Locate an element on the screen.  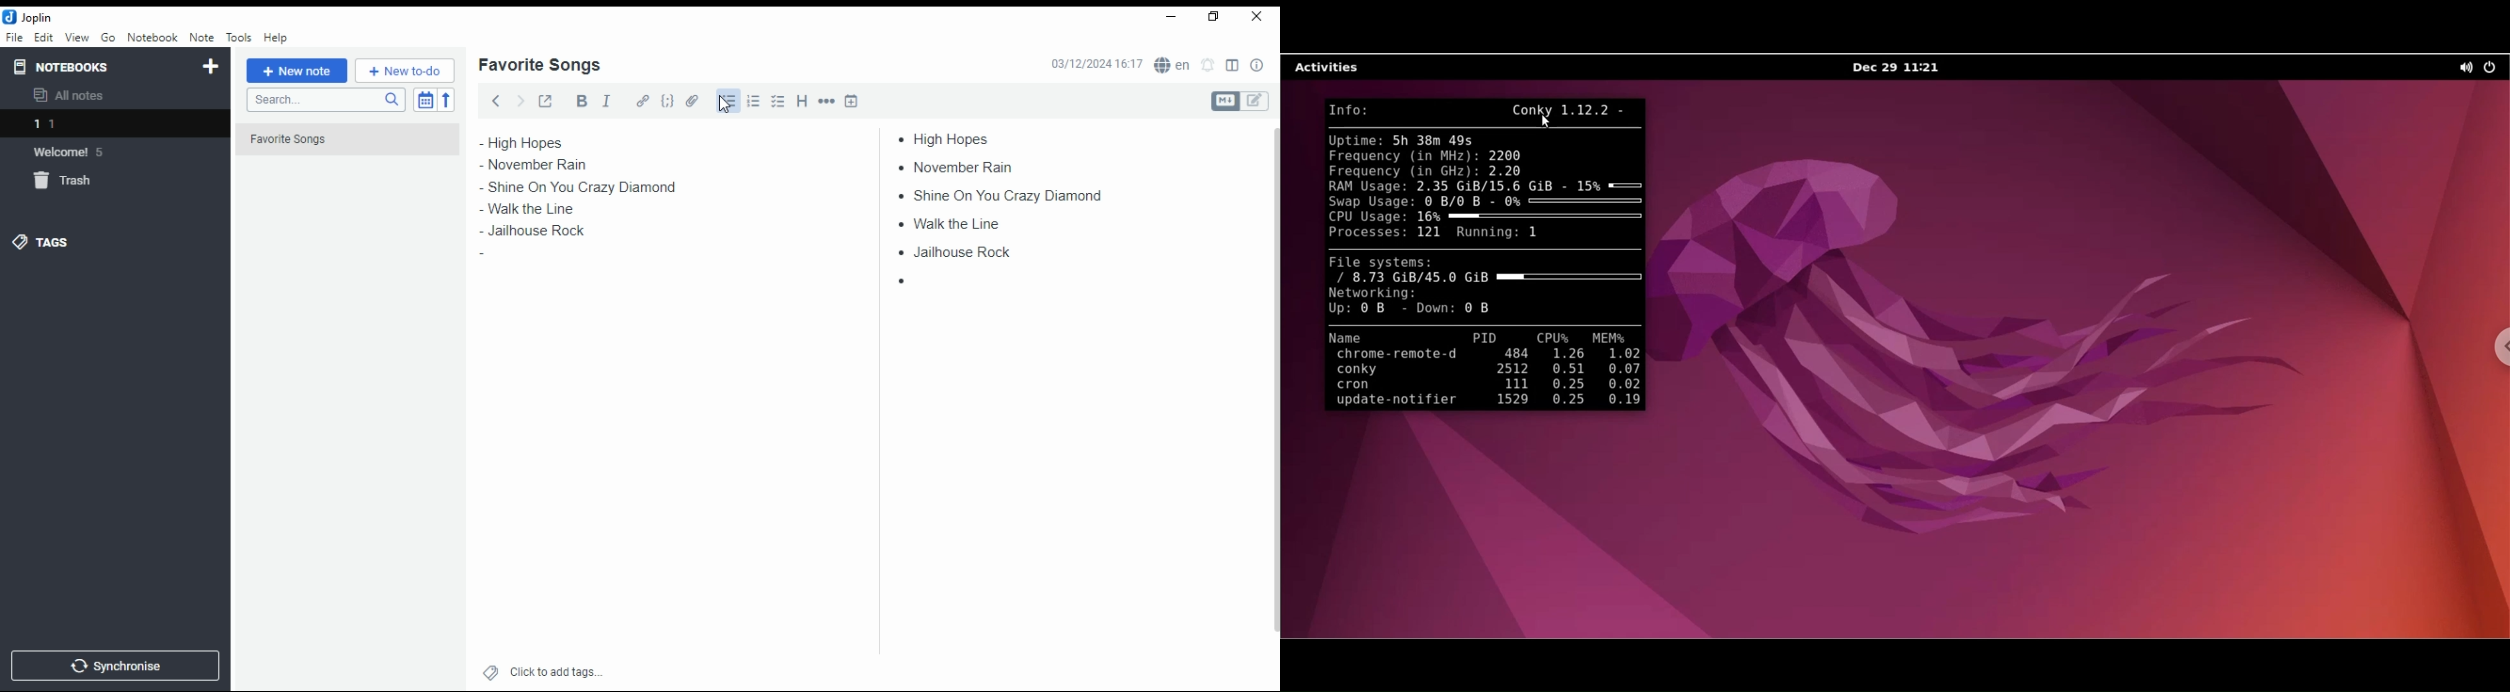
toggle external editing is located at coordinates (546, 100).